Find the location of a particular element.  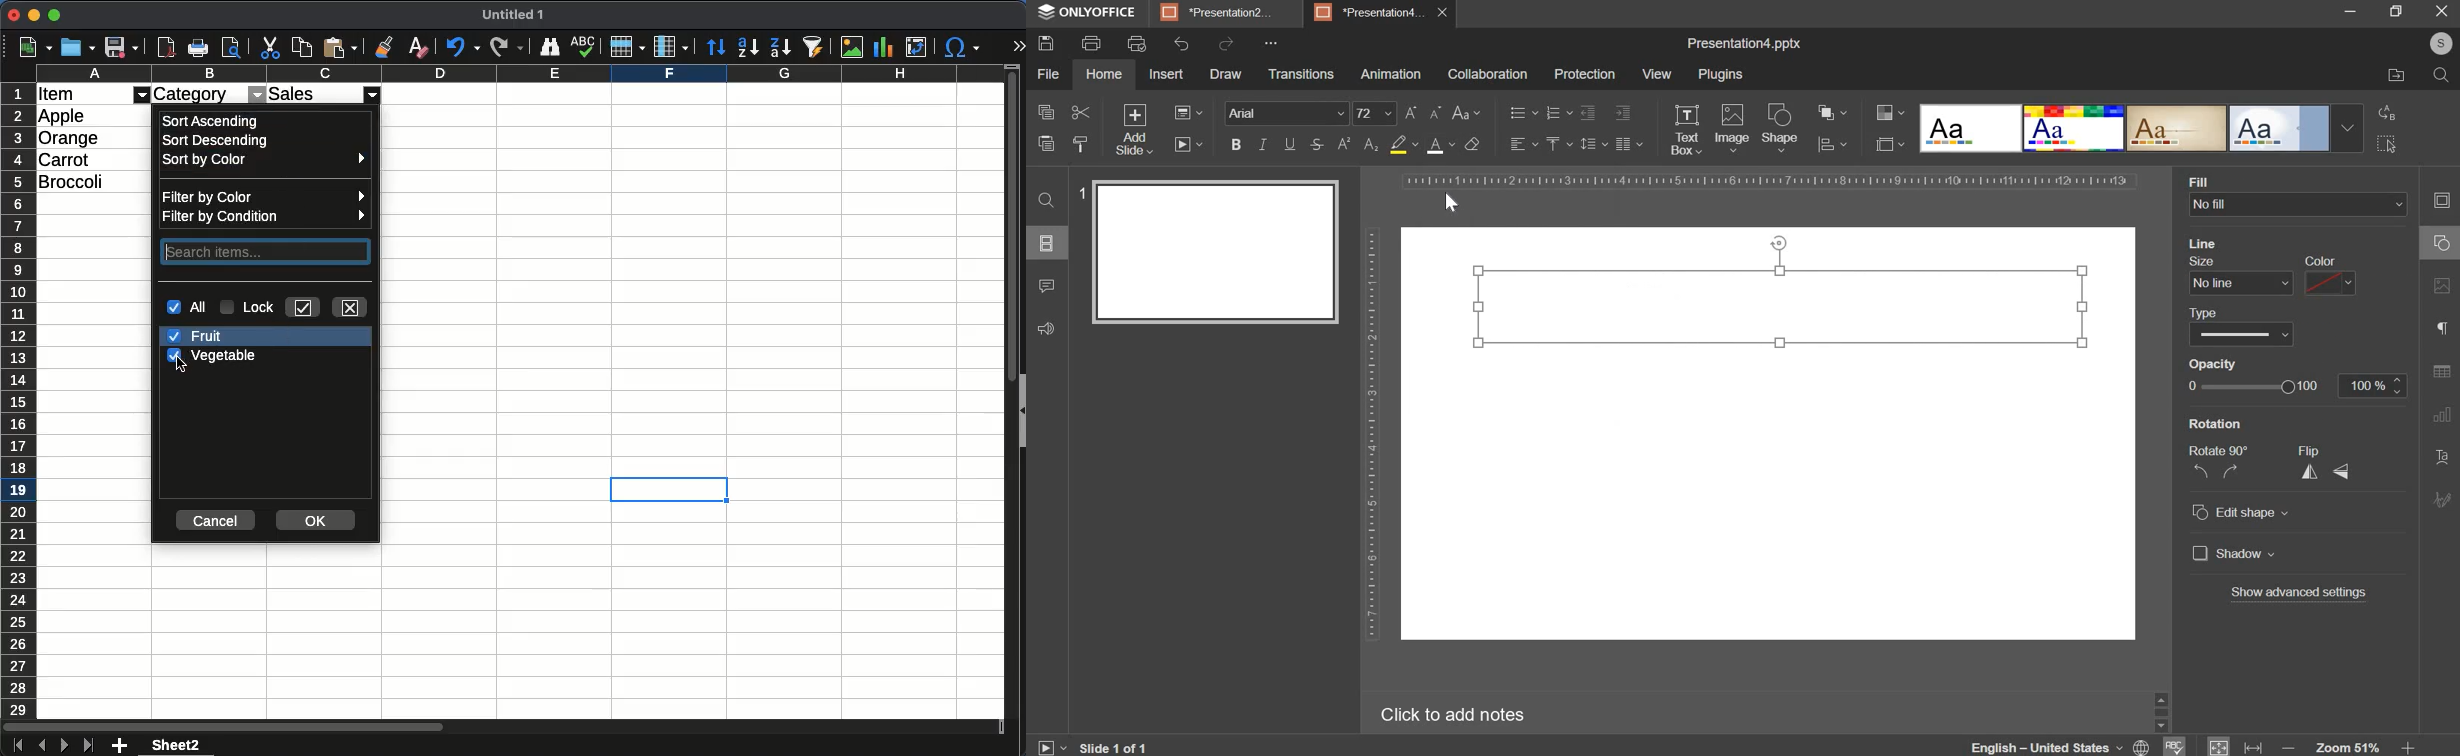

vegetable is located at coordinates (212, 355).